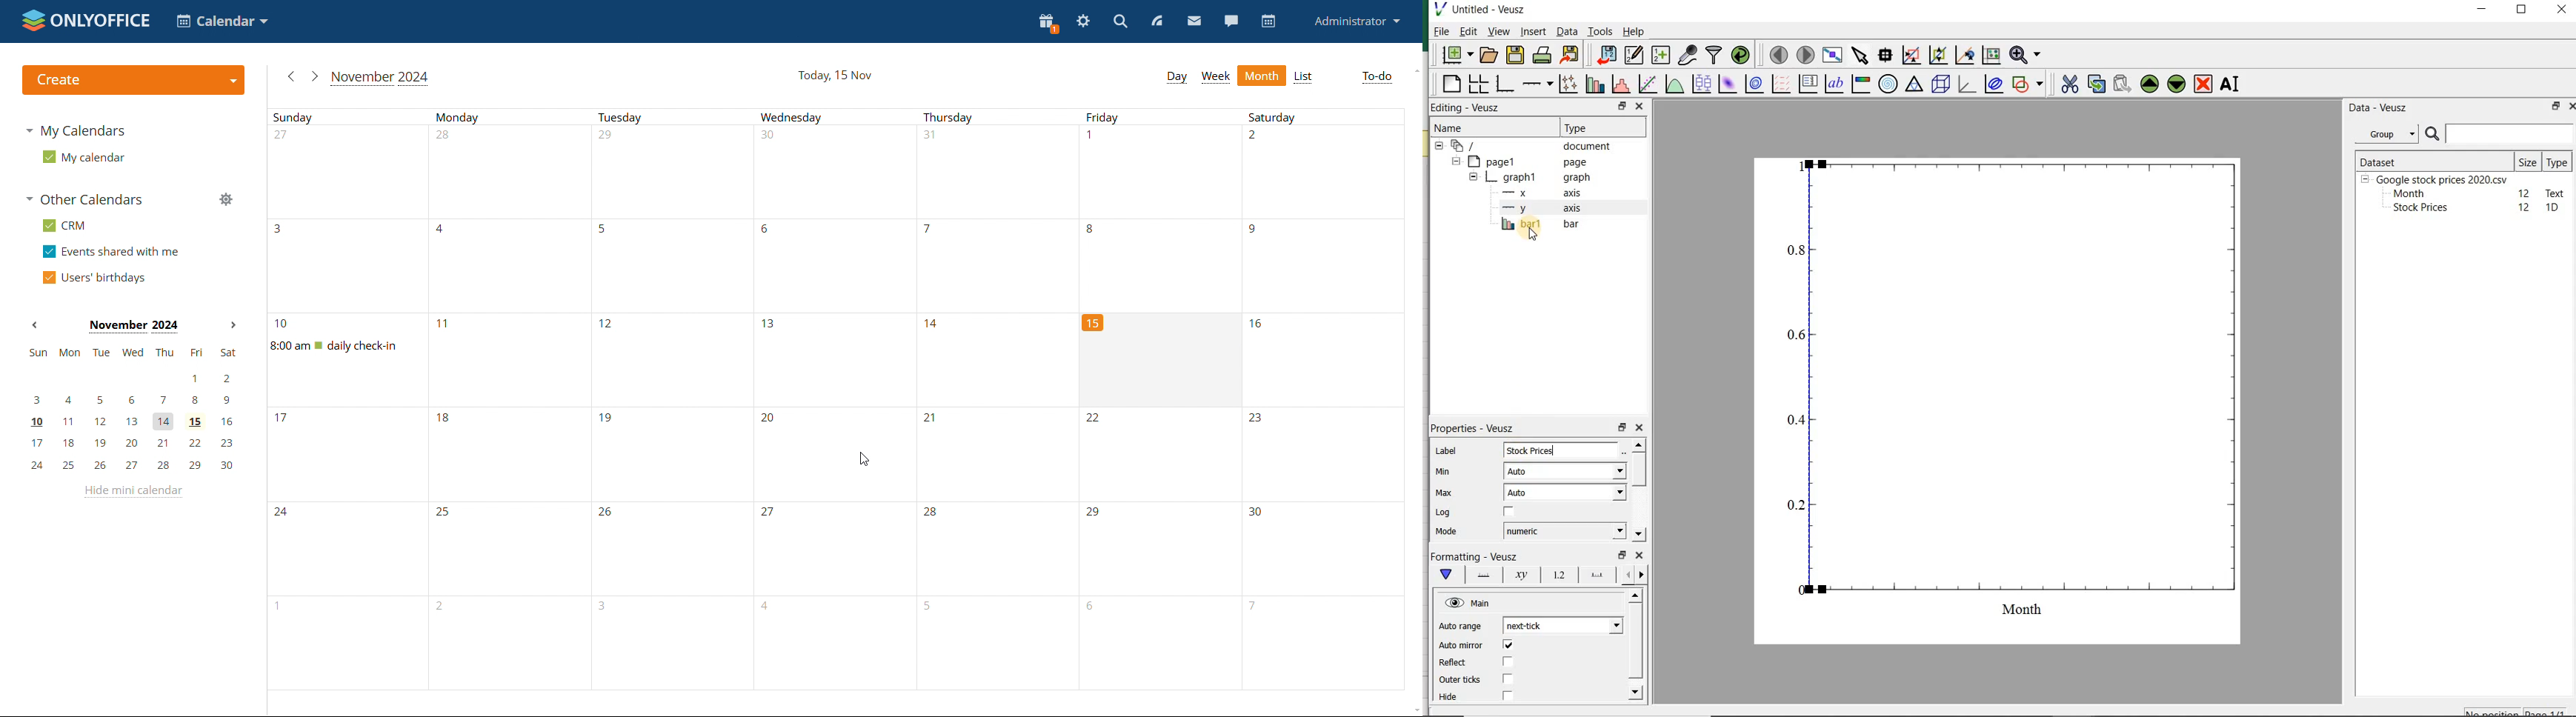 This screenshot has width=2576, height=728. What do you see at coordinates (1646, 84) in the screenshot?
I see `fit a function to data` at bounding box center [1646, 84].